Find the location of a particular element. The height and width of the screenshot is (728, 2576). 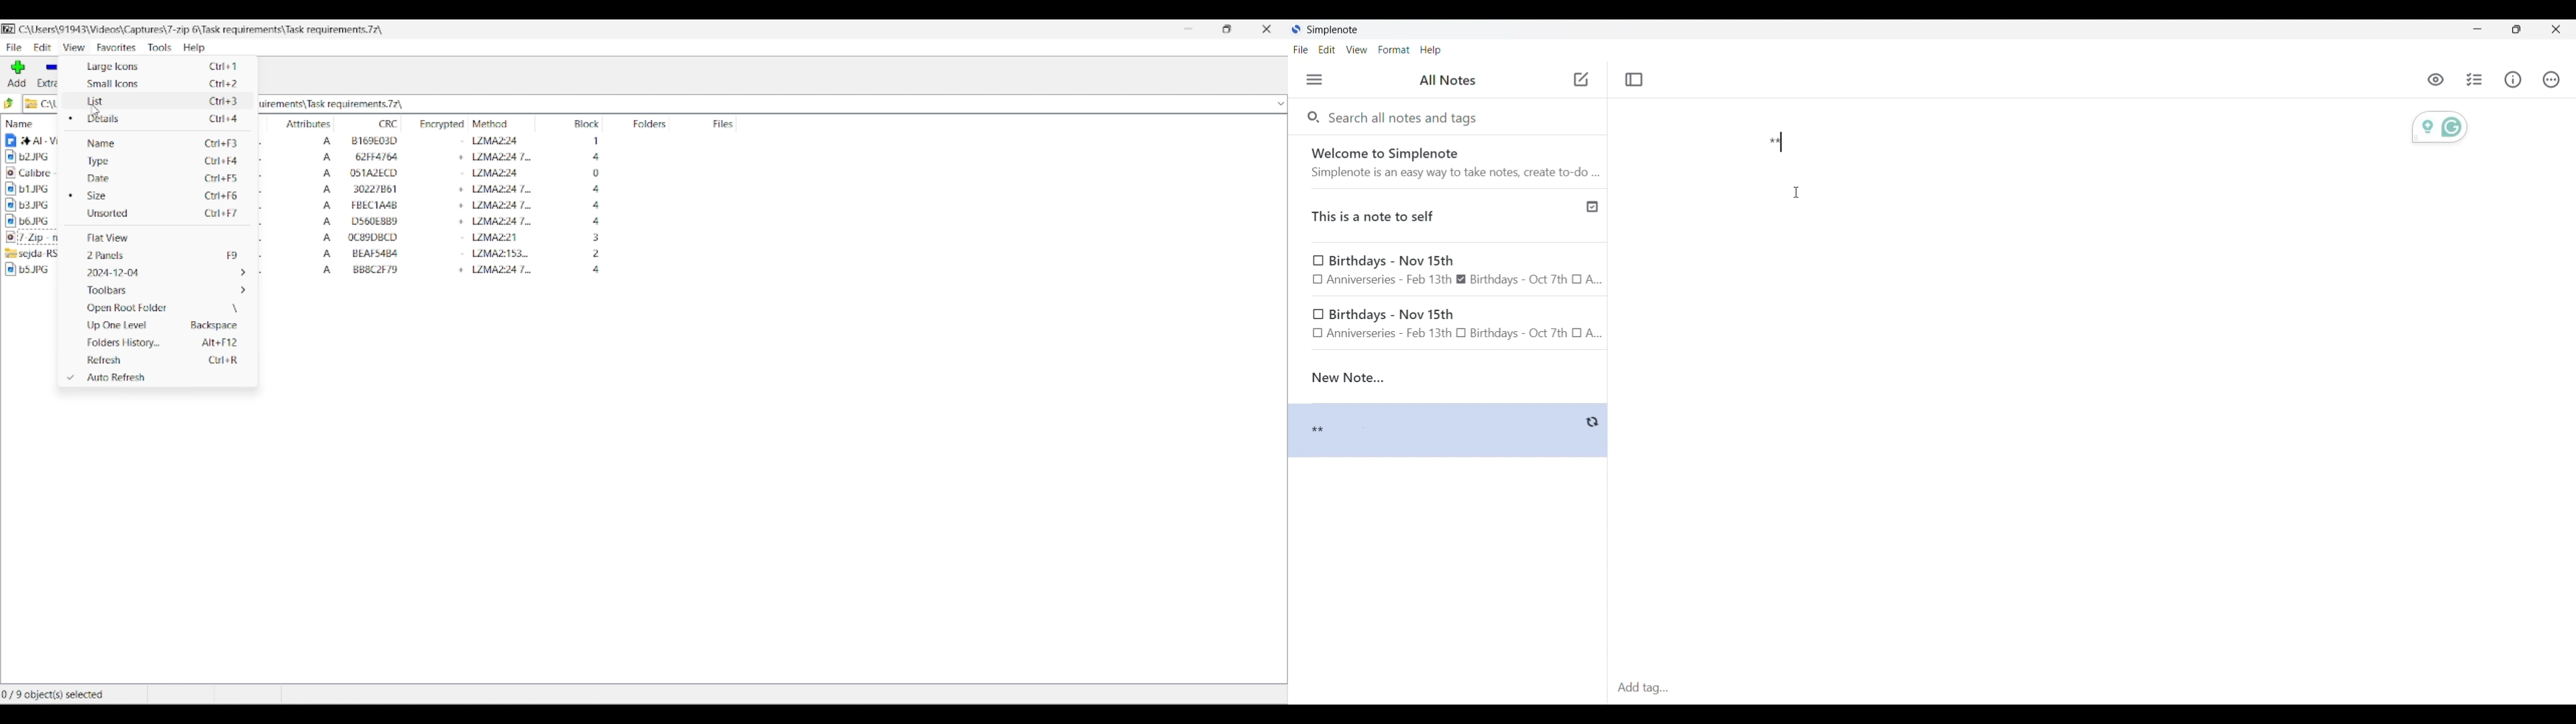

List is located at coordinates (154, 101).